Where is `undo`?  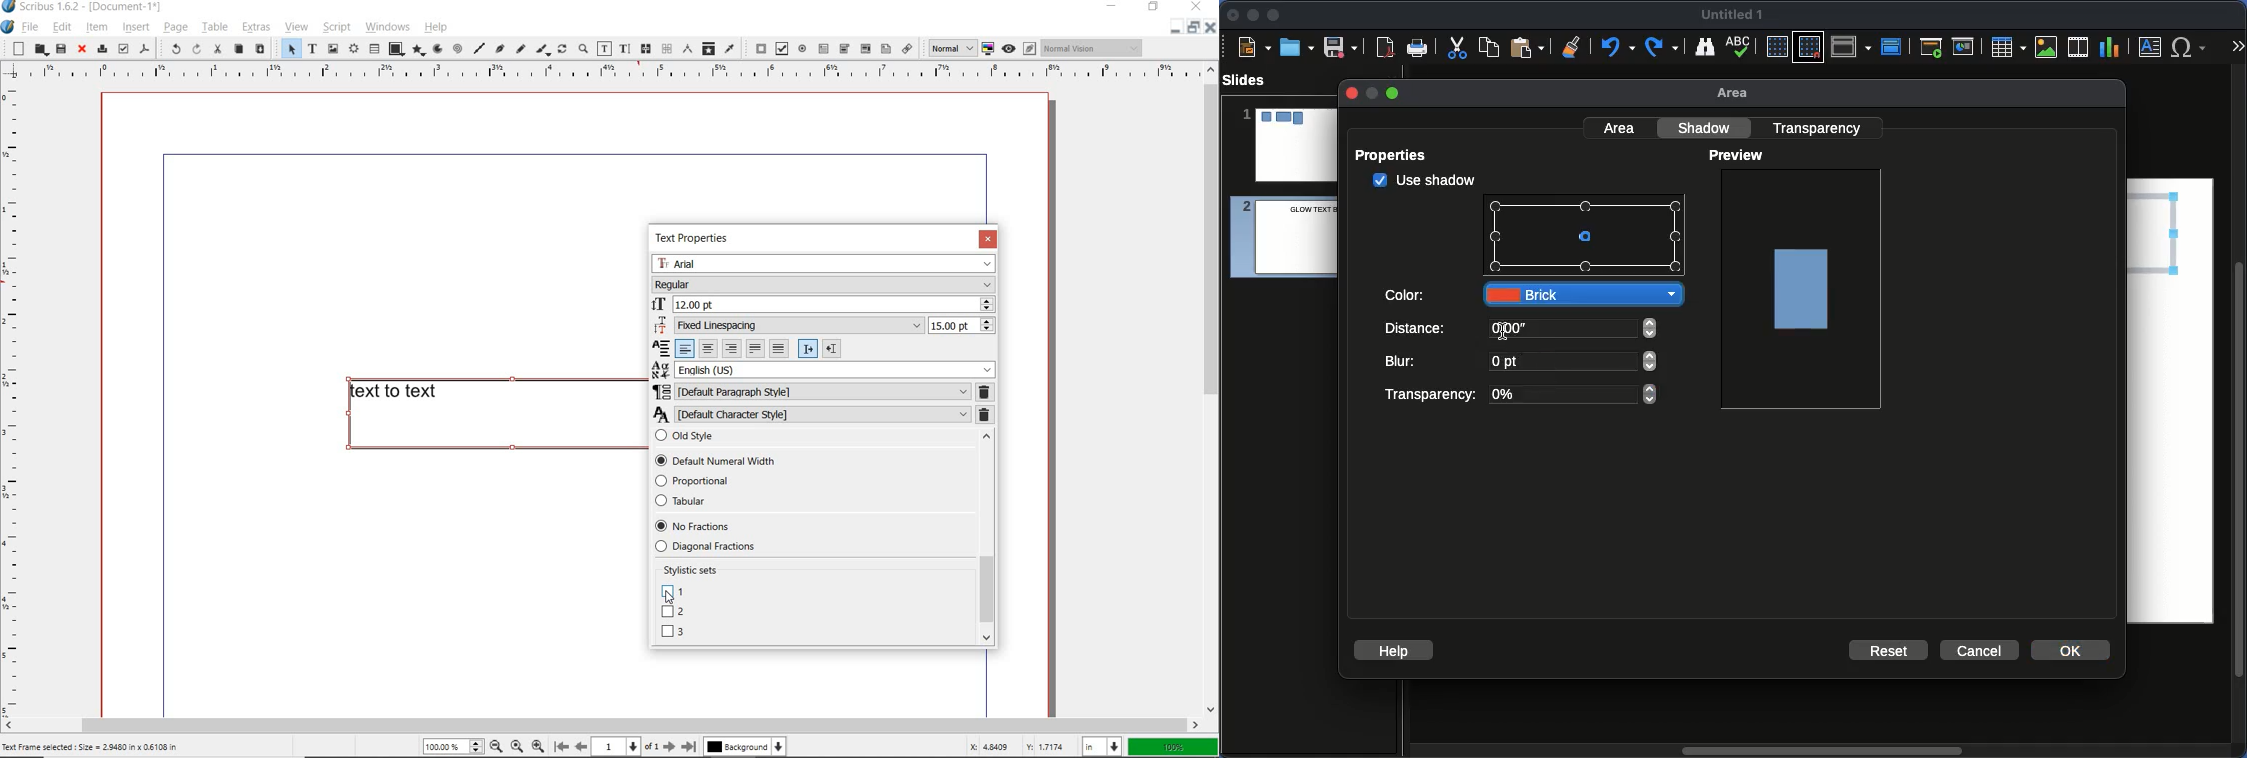
undo is located at coordinates (170, 48).